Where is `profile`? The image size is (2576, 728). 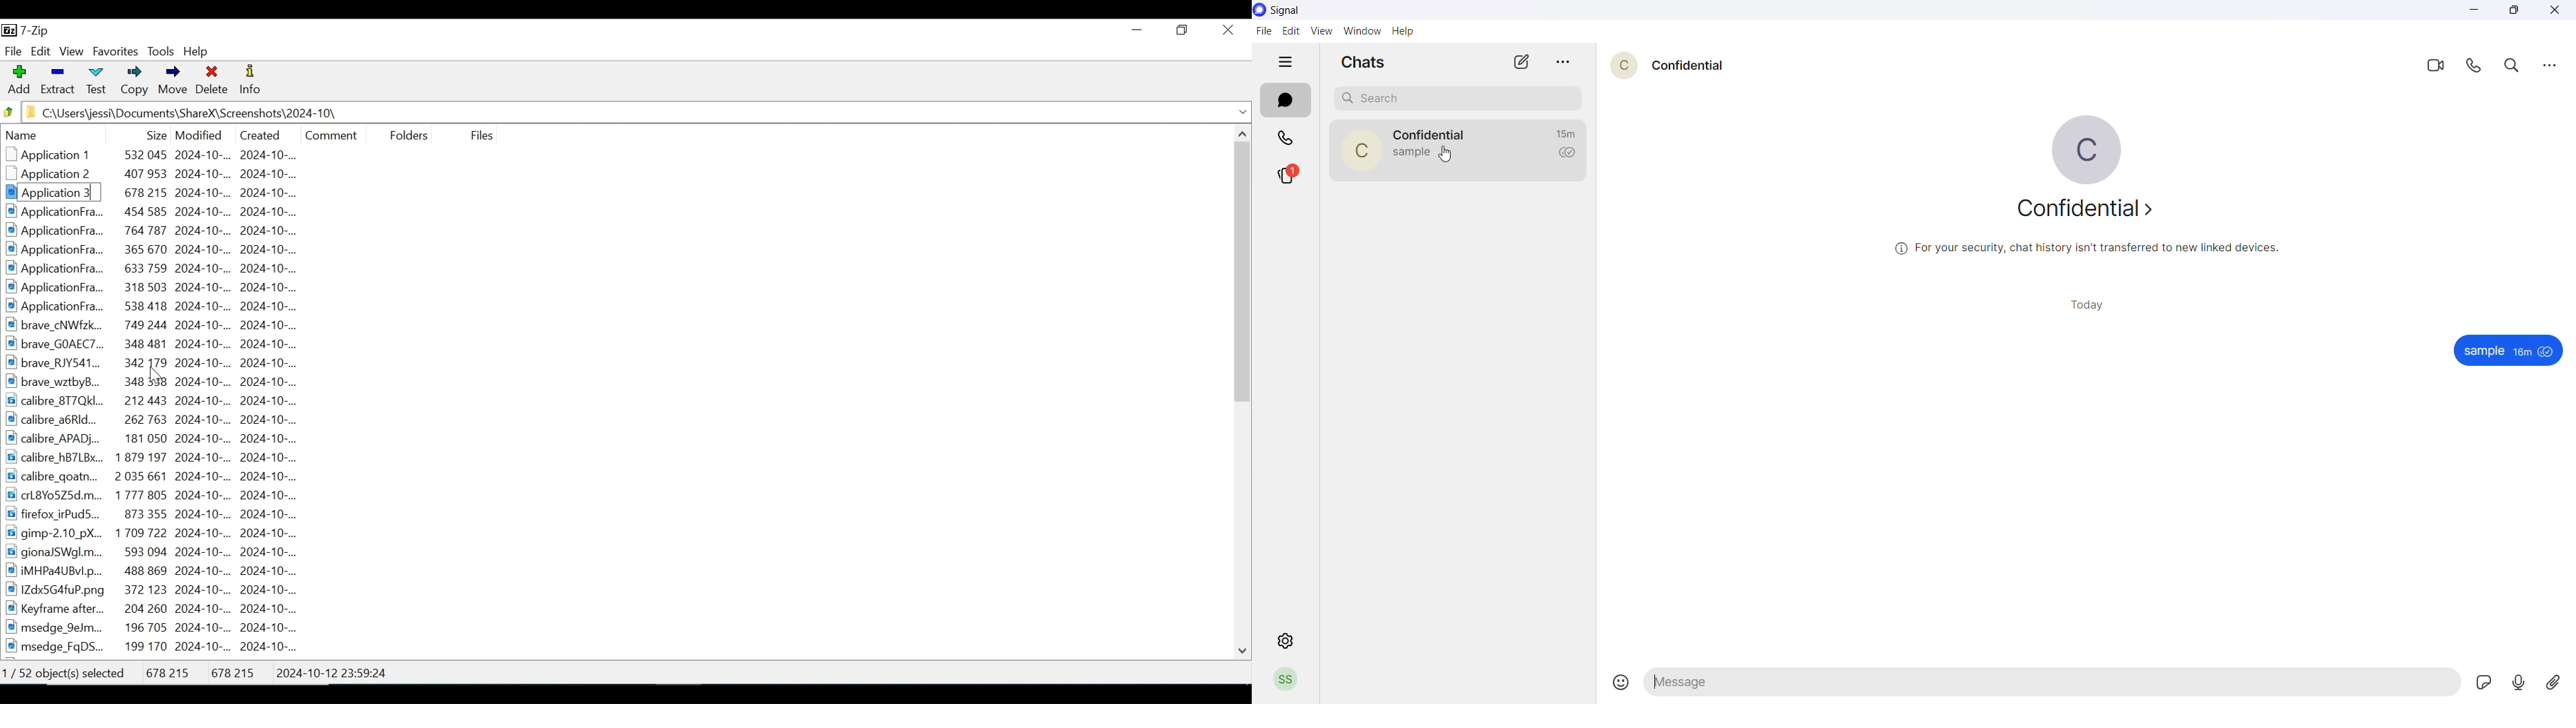
profile is located at coordinates (1288, 681).